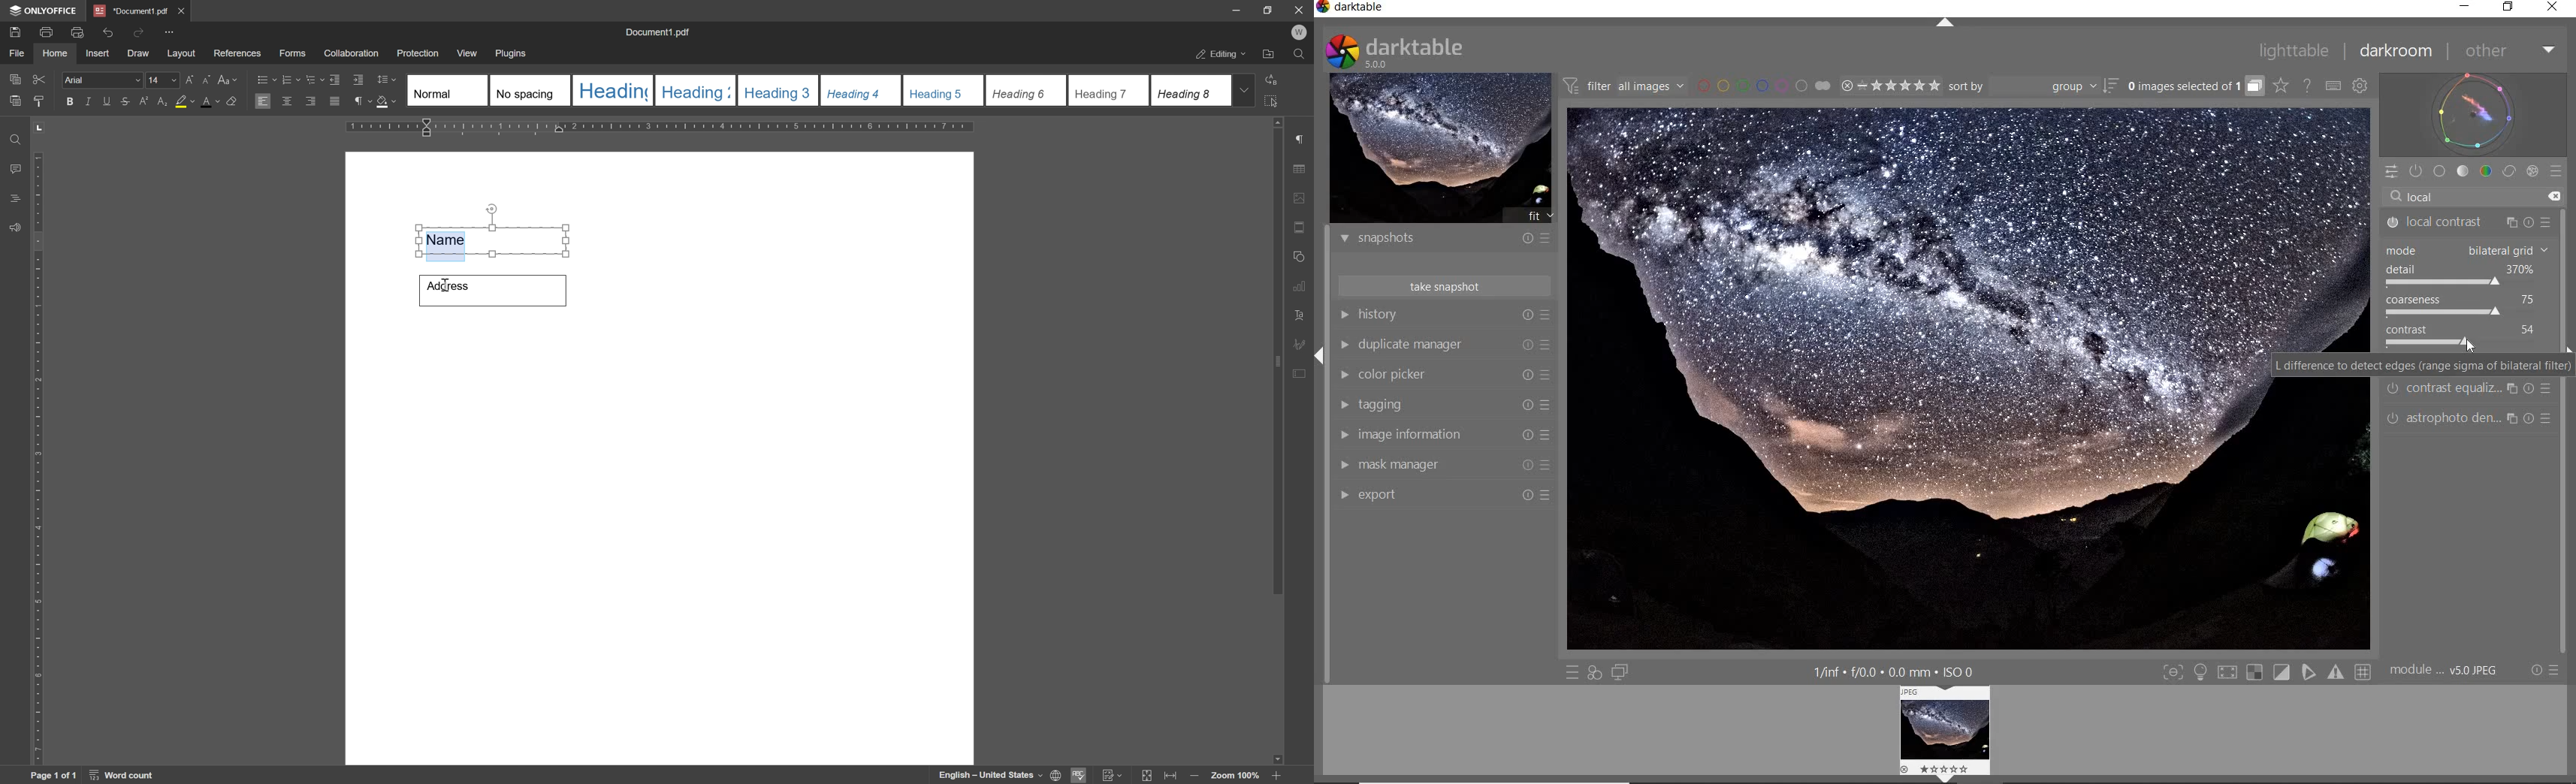 The height and width of the screenshot is (784, 2576). Describe the element at coordinates (103, 80) in the screenshot. I see `font` at that location.